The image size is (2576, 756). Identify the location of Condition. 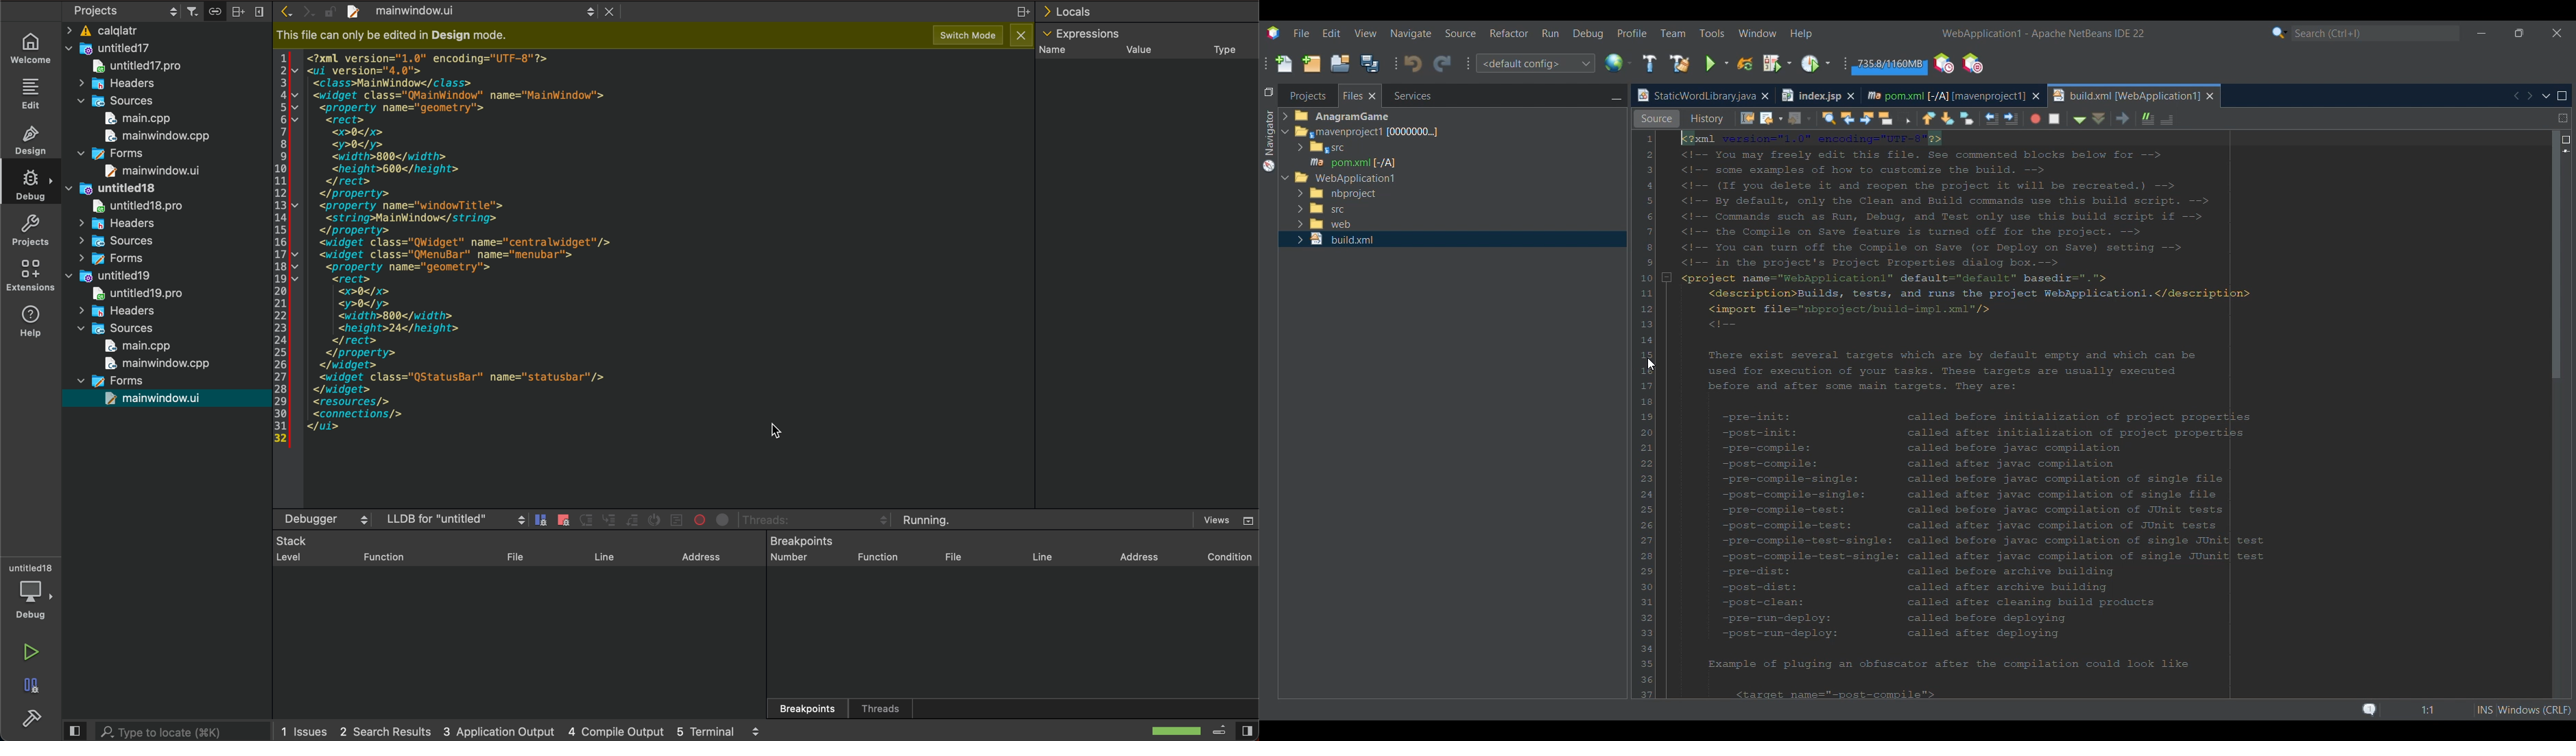
(1213, 553).